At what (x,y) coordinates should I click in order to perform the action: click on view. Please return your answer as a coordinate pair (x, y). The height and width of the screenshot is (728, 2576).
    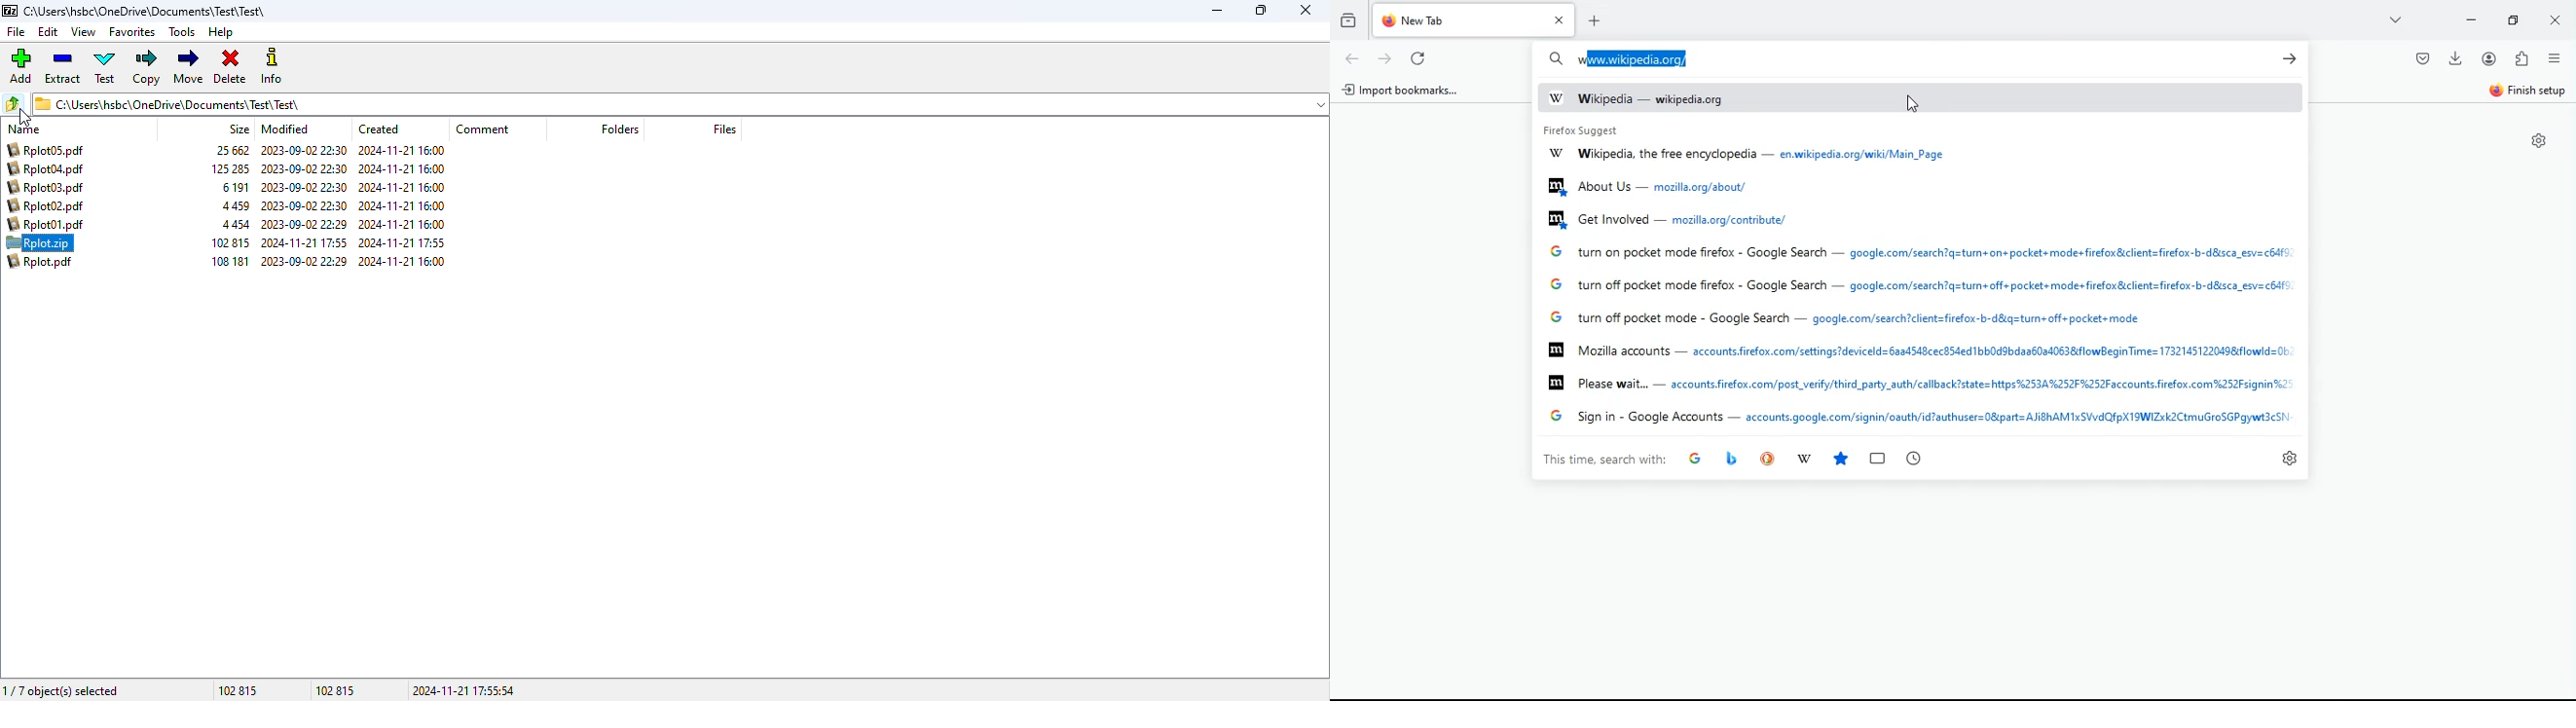
    Looking at the image, I should click on (83, 32).